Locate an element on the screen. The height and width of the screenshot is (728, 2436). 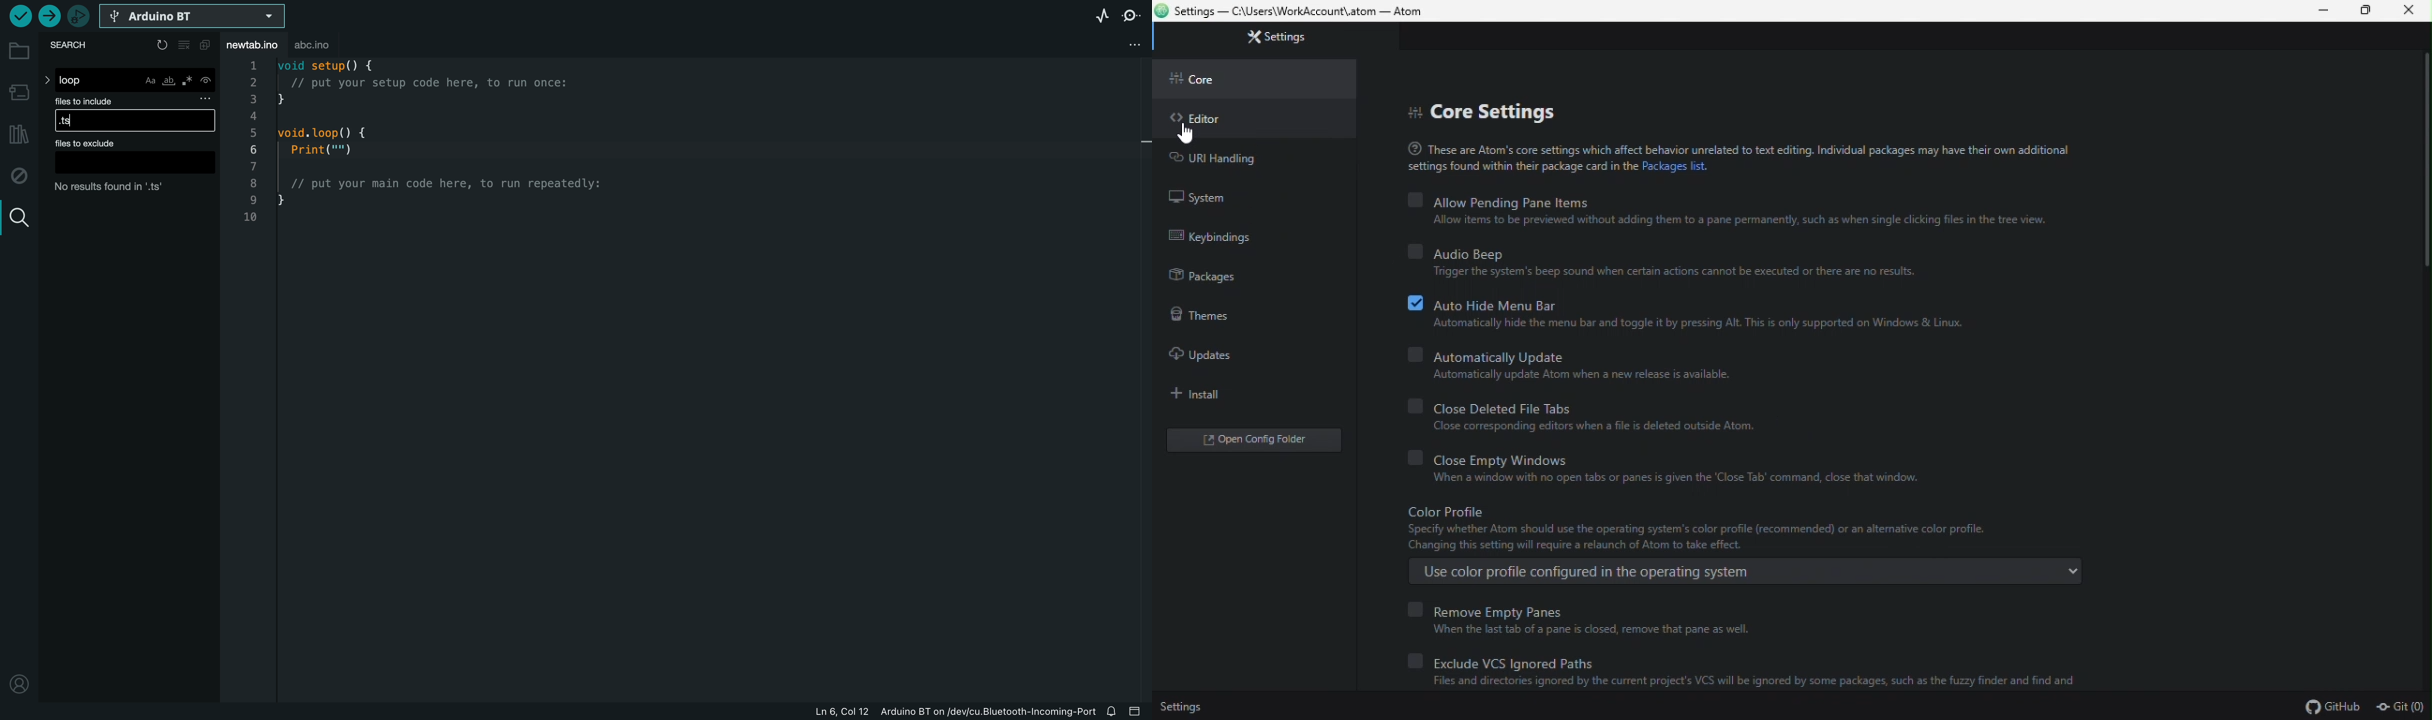
Clothes empty Windows is located at coordinates (1679, 459).